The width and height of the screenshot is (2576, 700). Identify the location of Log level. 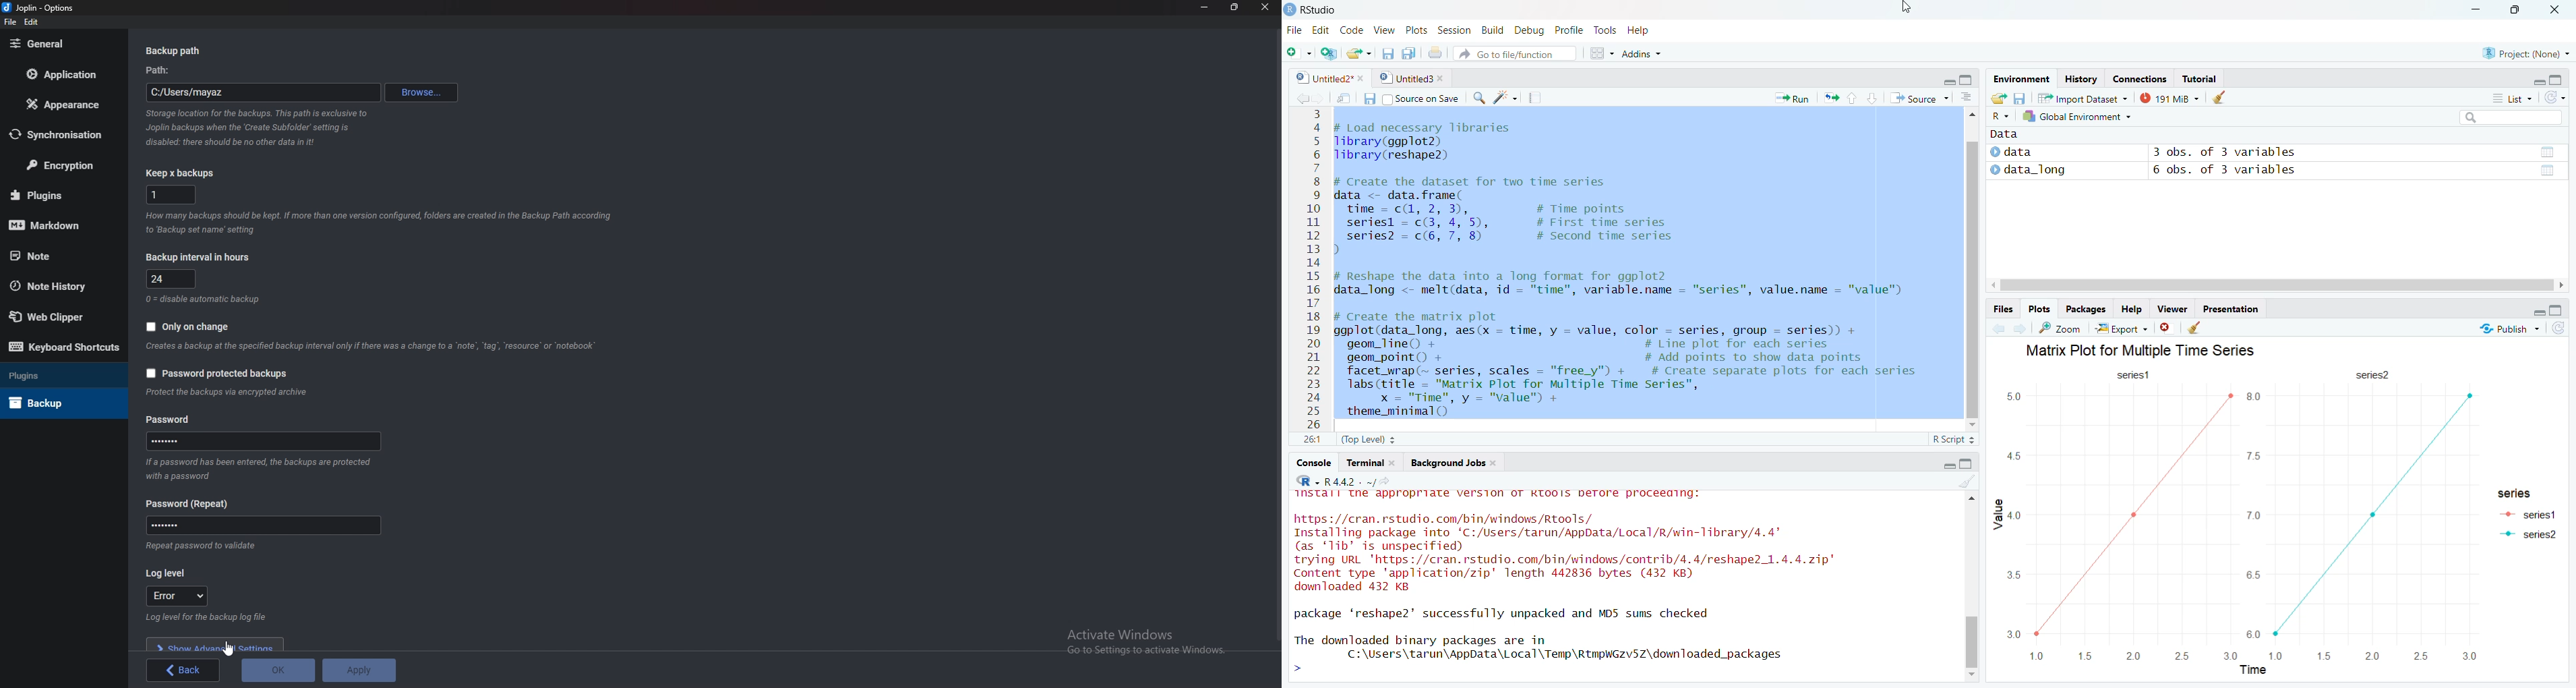
(170, 574).